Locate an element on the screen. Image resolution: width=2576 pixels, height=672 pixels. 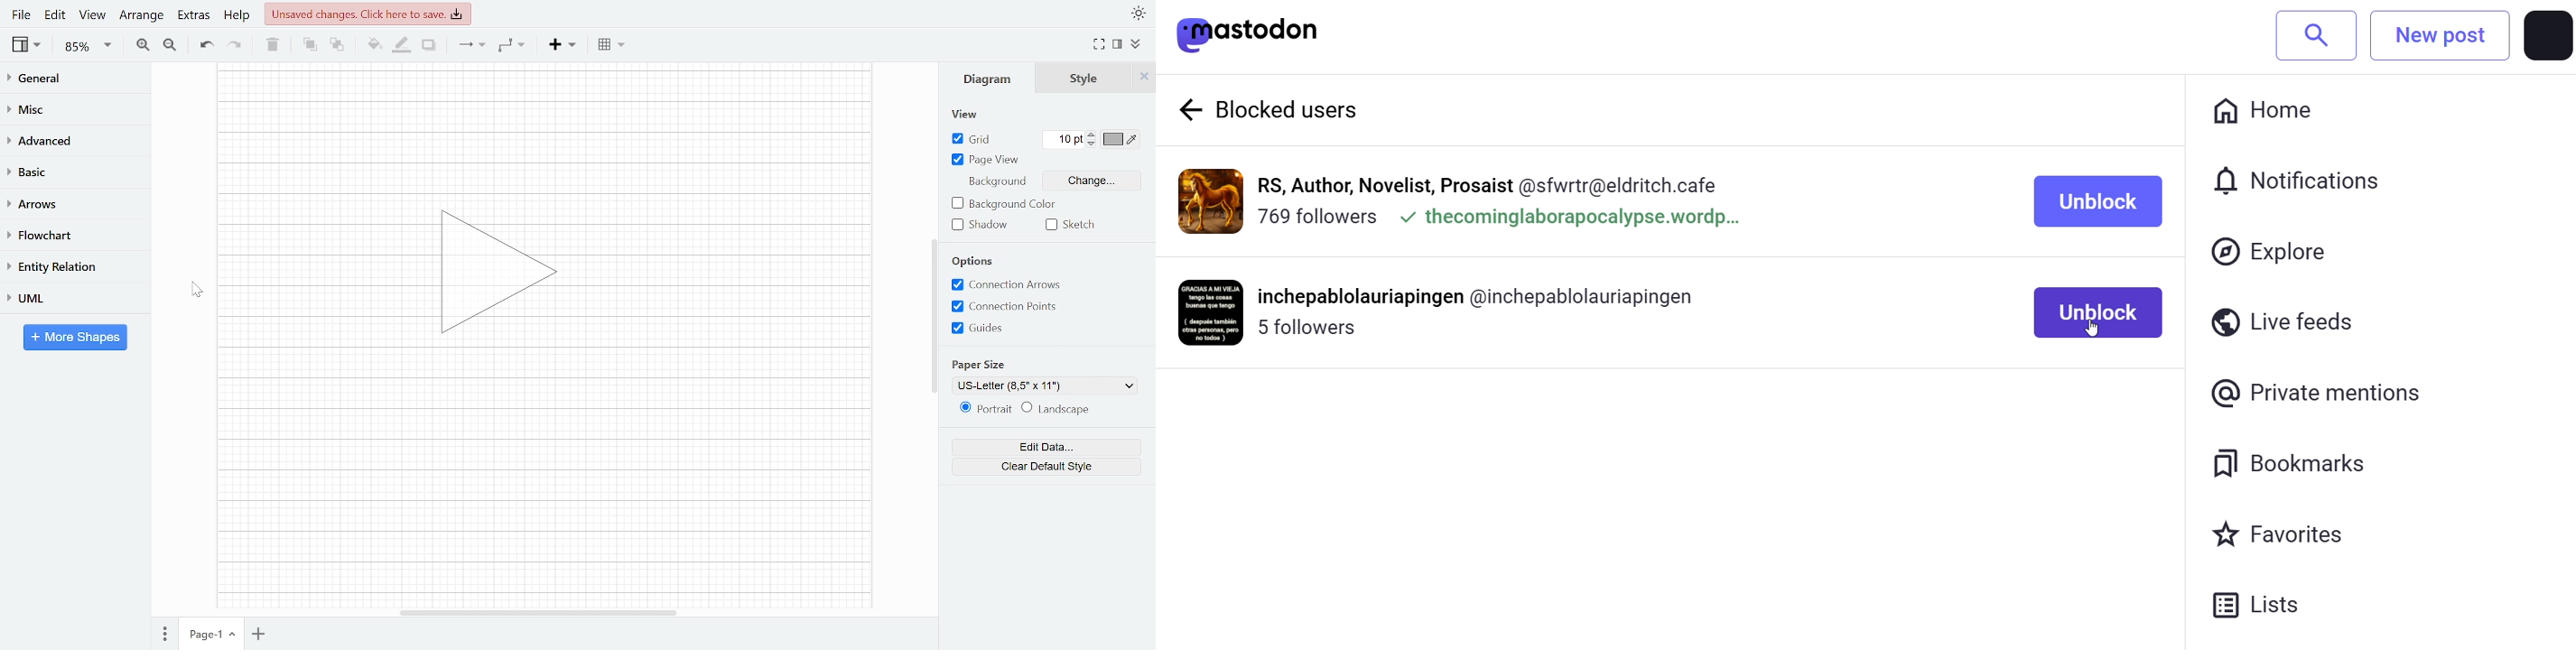
Grid is located at coordinates (966, 140).